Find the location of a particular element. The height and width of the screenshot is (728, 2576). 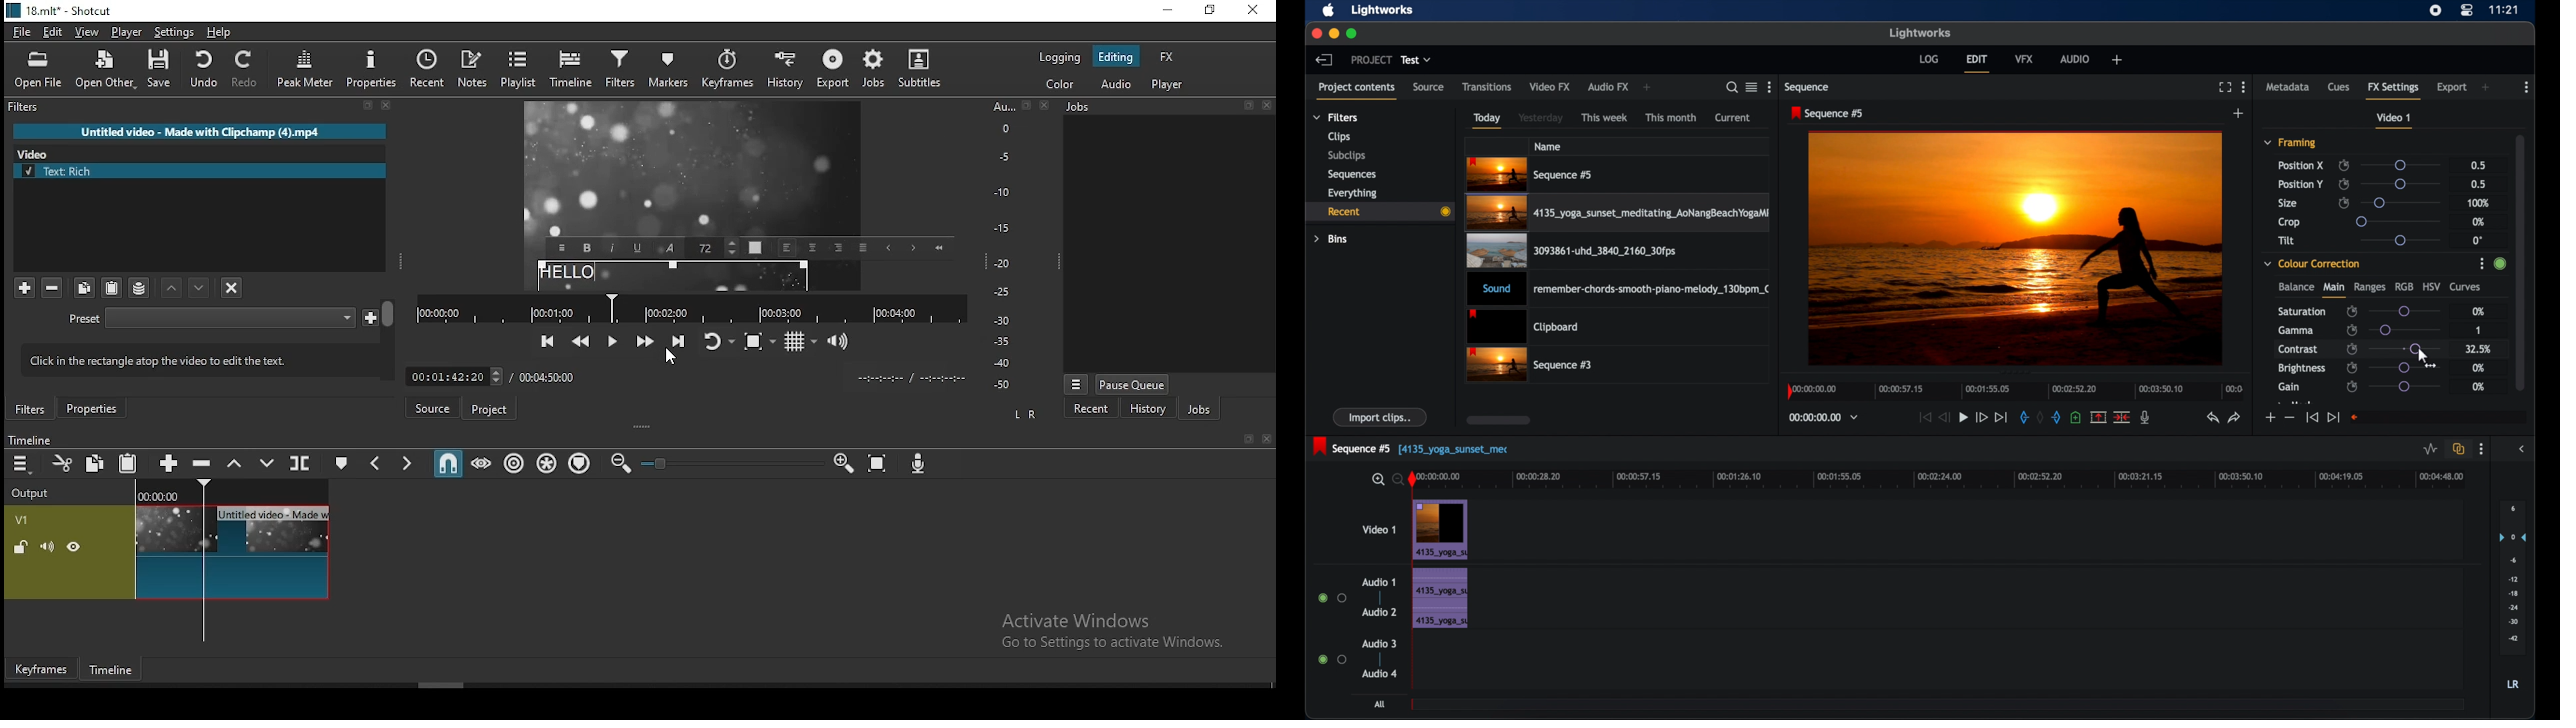

decrement is located at coordinates (2289, 418).